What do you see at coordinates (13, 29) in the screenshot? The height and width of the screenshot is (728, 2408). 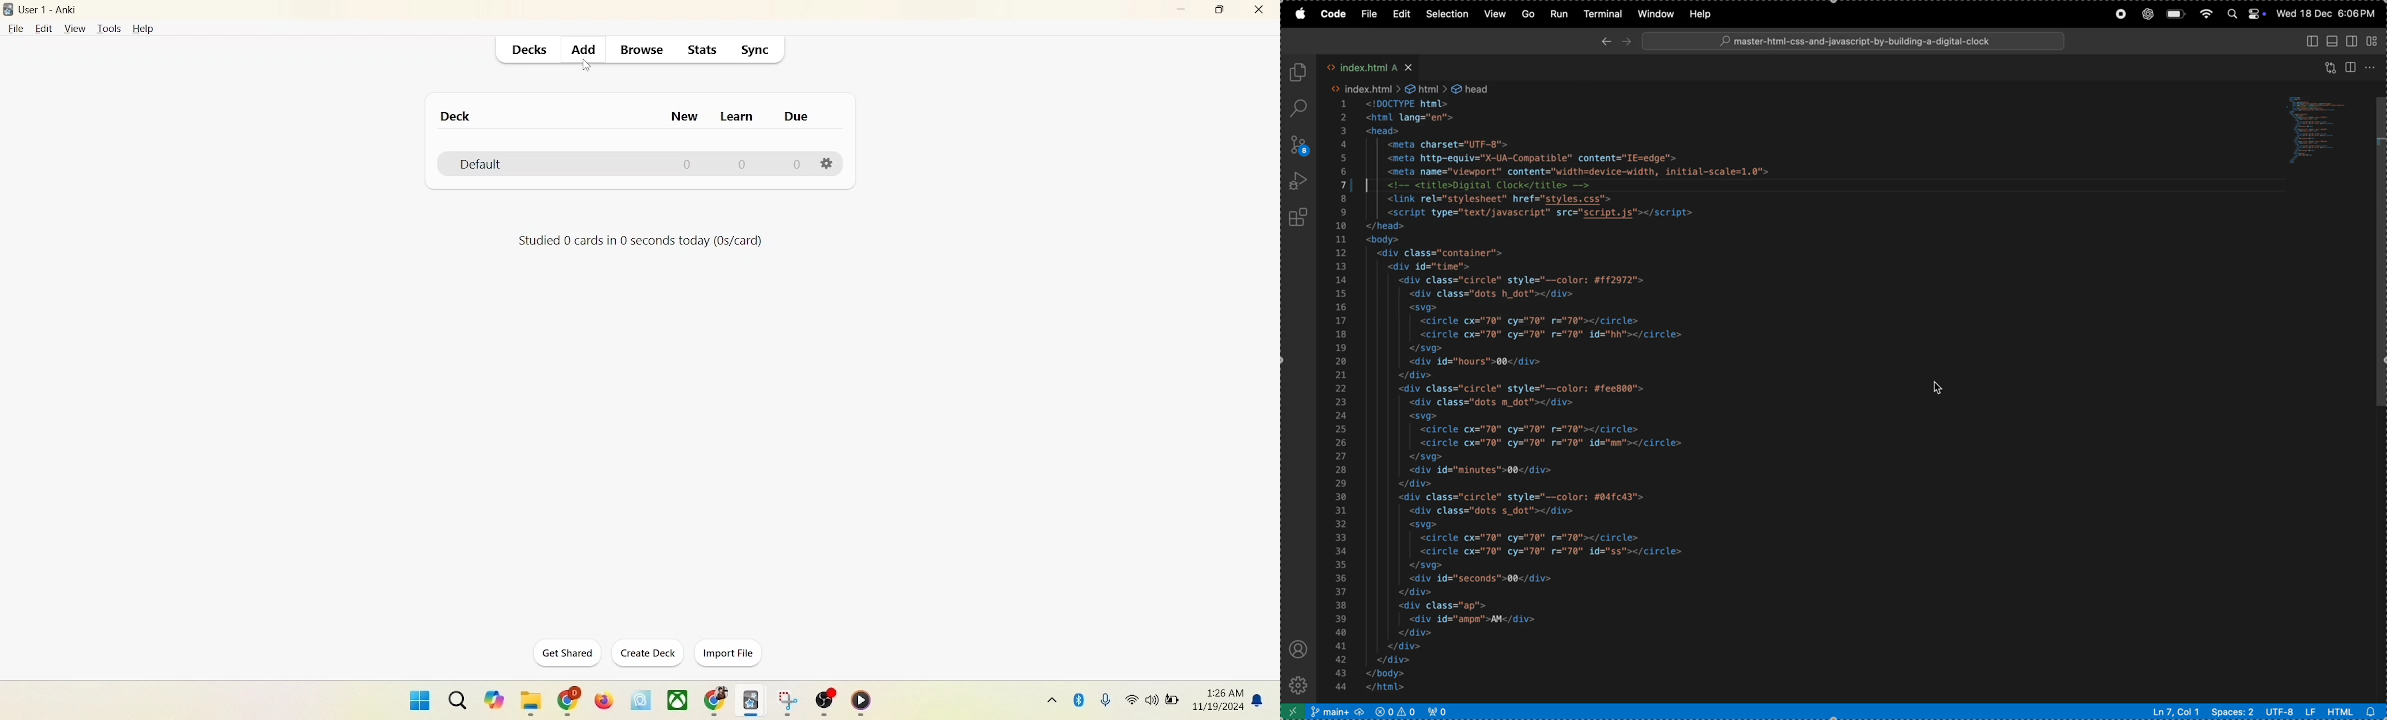 I see `file` at bounding box center [13, 29].